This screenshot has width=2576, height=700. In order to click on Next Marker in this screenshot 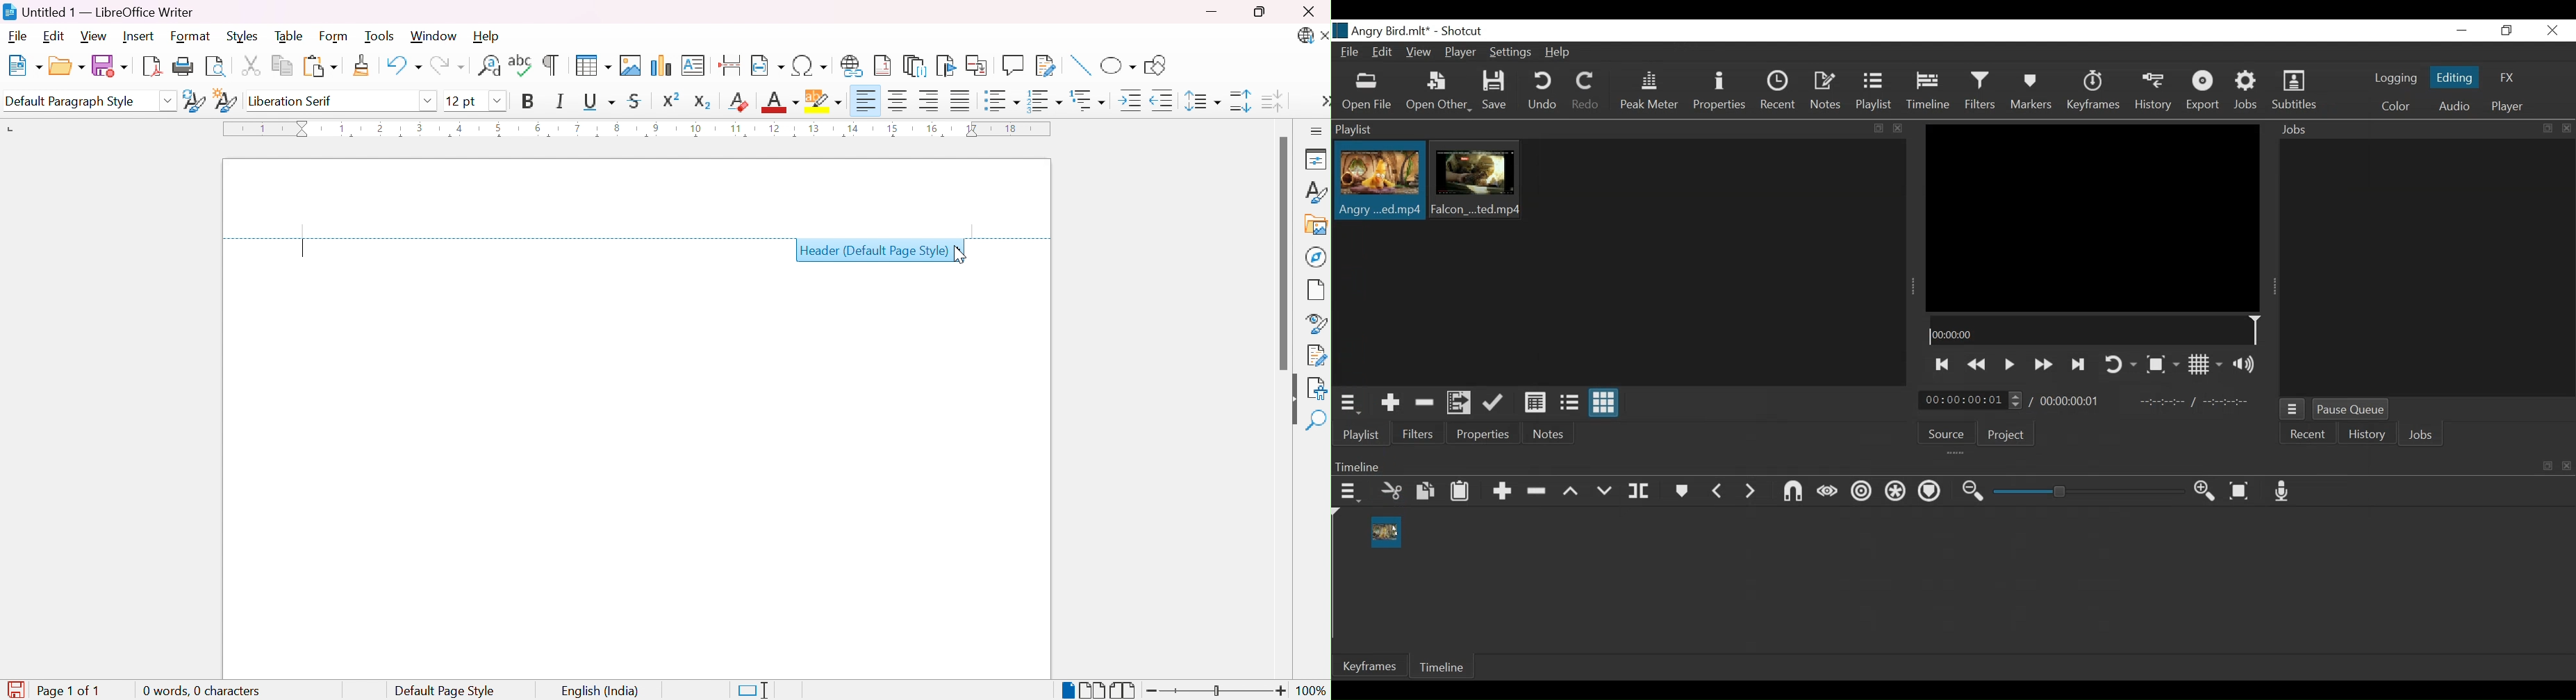, I will do `click(1751, 492)`.